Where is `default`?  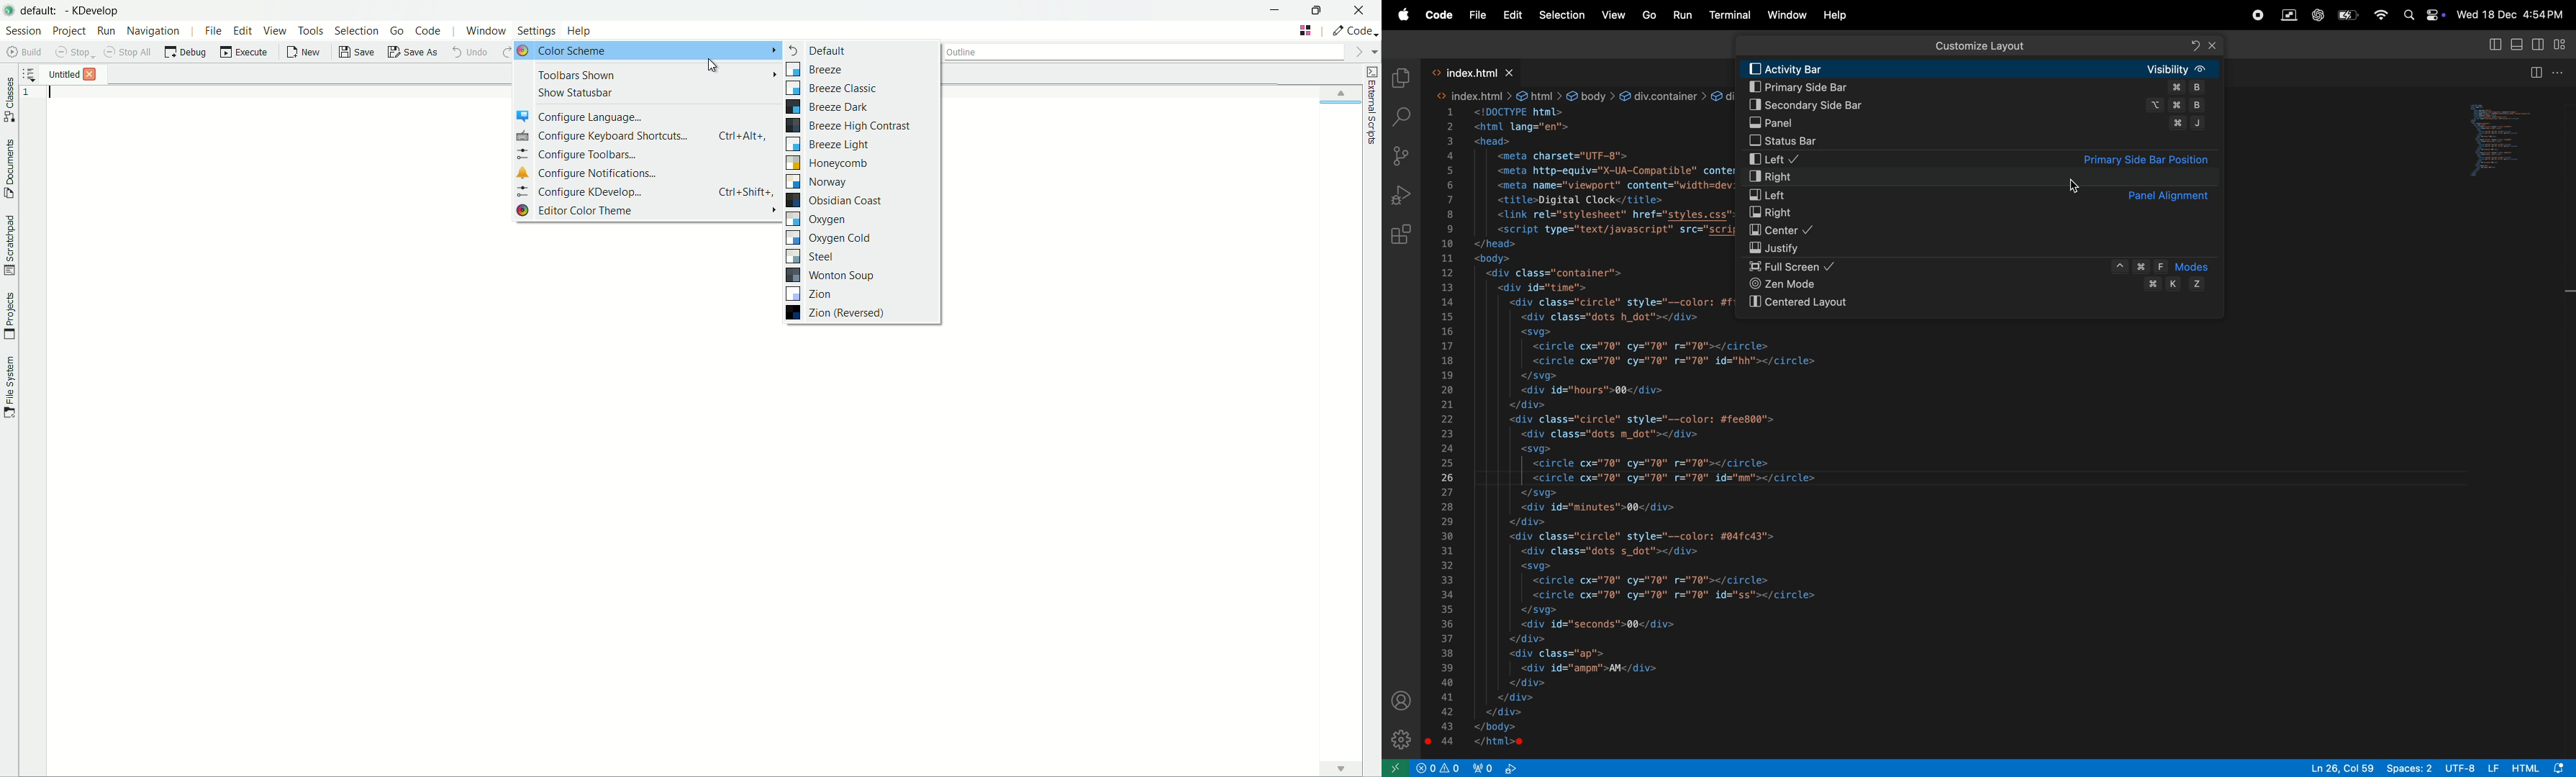
default is located at coordinates (815, 51).